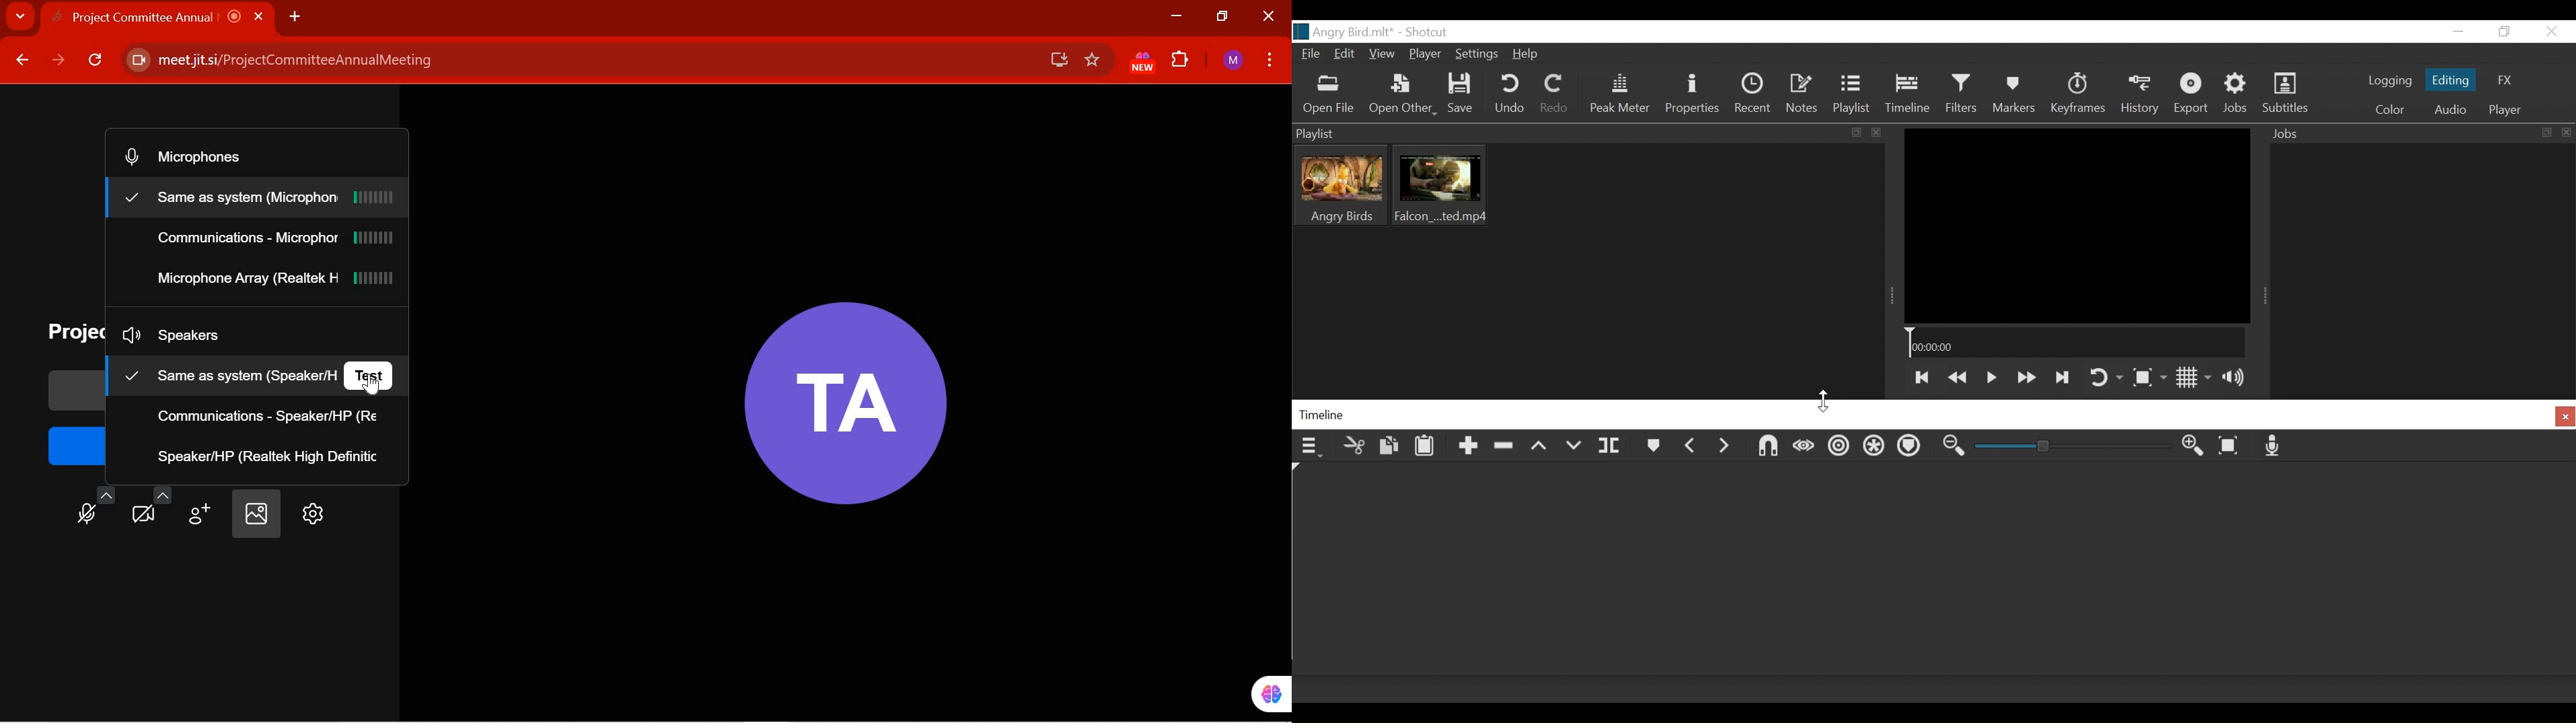 Image resolution: width=2576 pixels, height=728 pixels. I want to click on ADD NEW TAB, so click(295, 15).